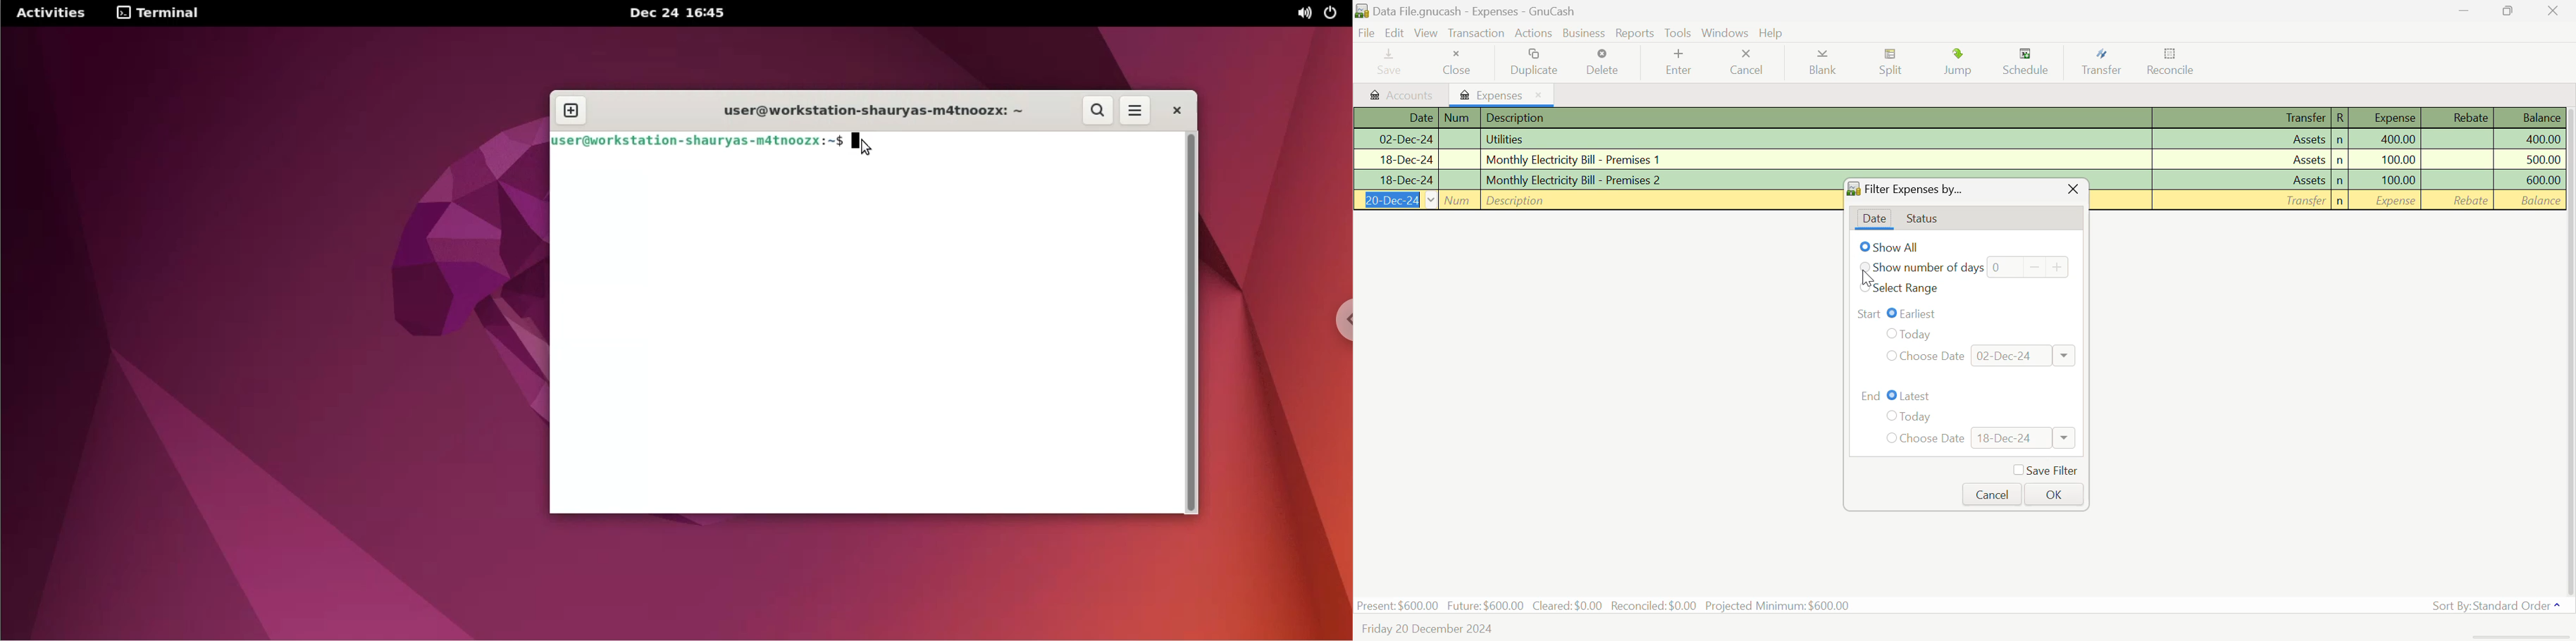 The height and width of the screenshot is (644, 2576). I want to click on Num, so click(1459, 180).